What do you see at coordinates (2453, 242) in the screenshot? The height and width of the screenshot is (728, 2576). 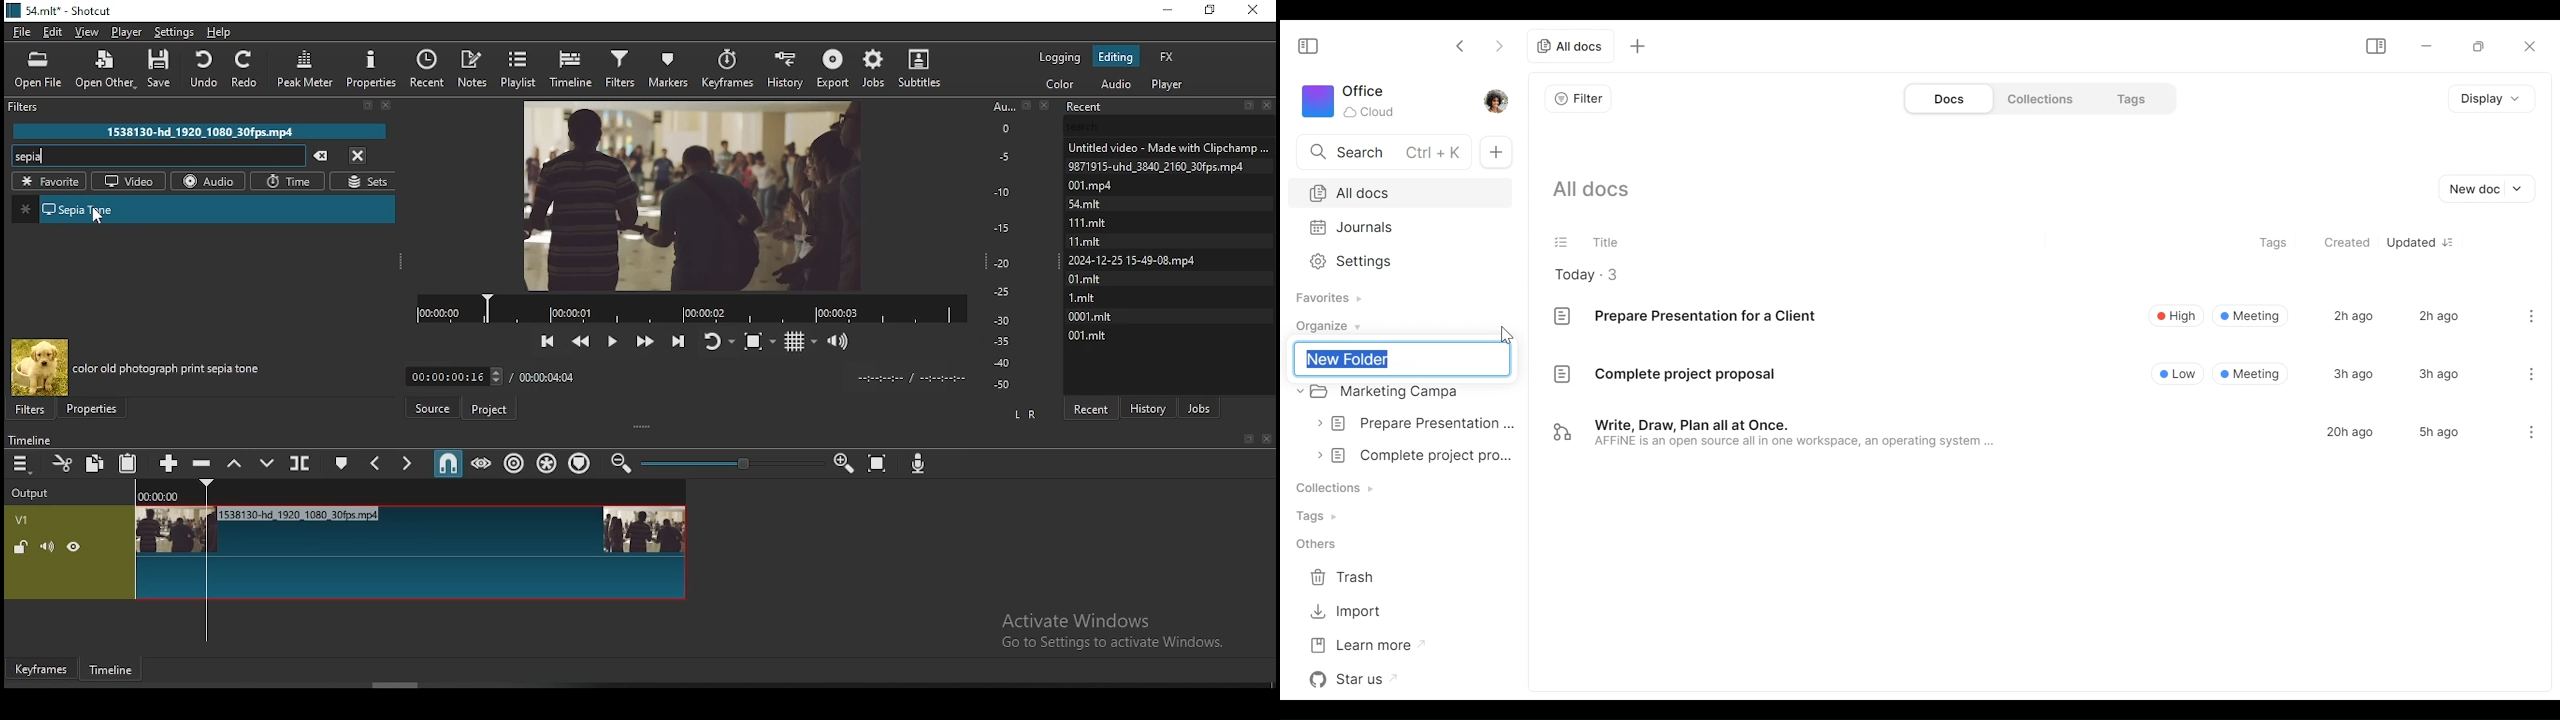 I see `Sort` at bounding box center [2453, 242].